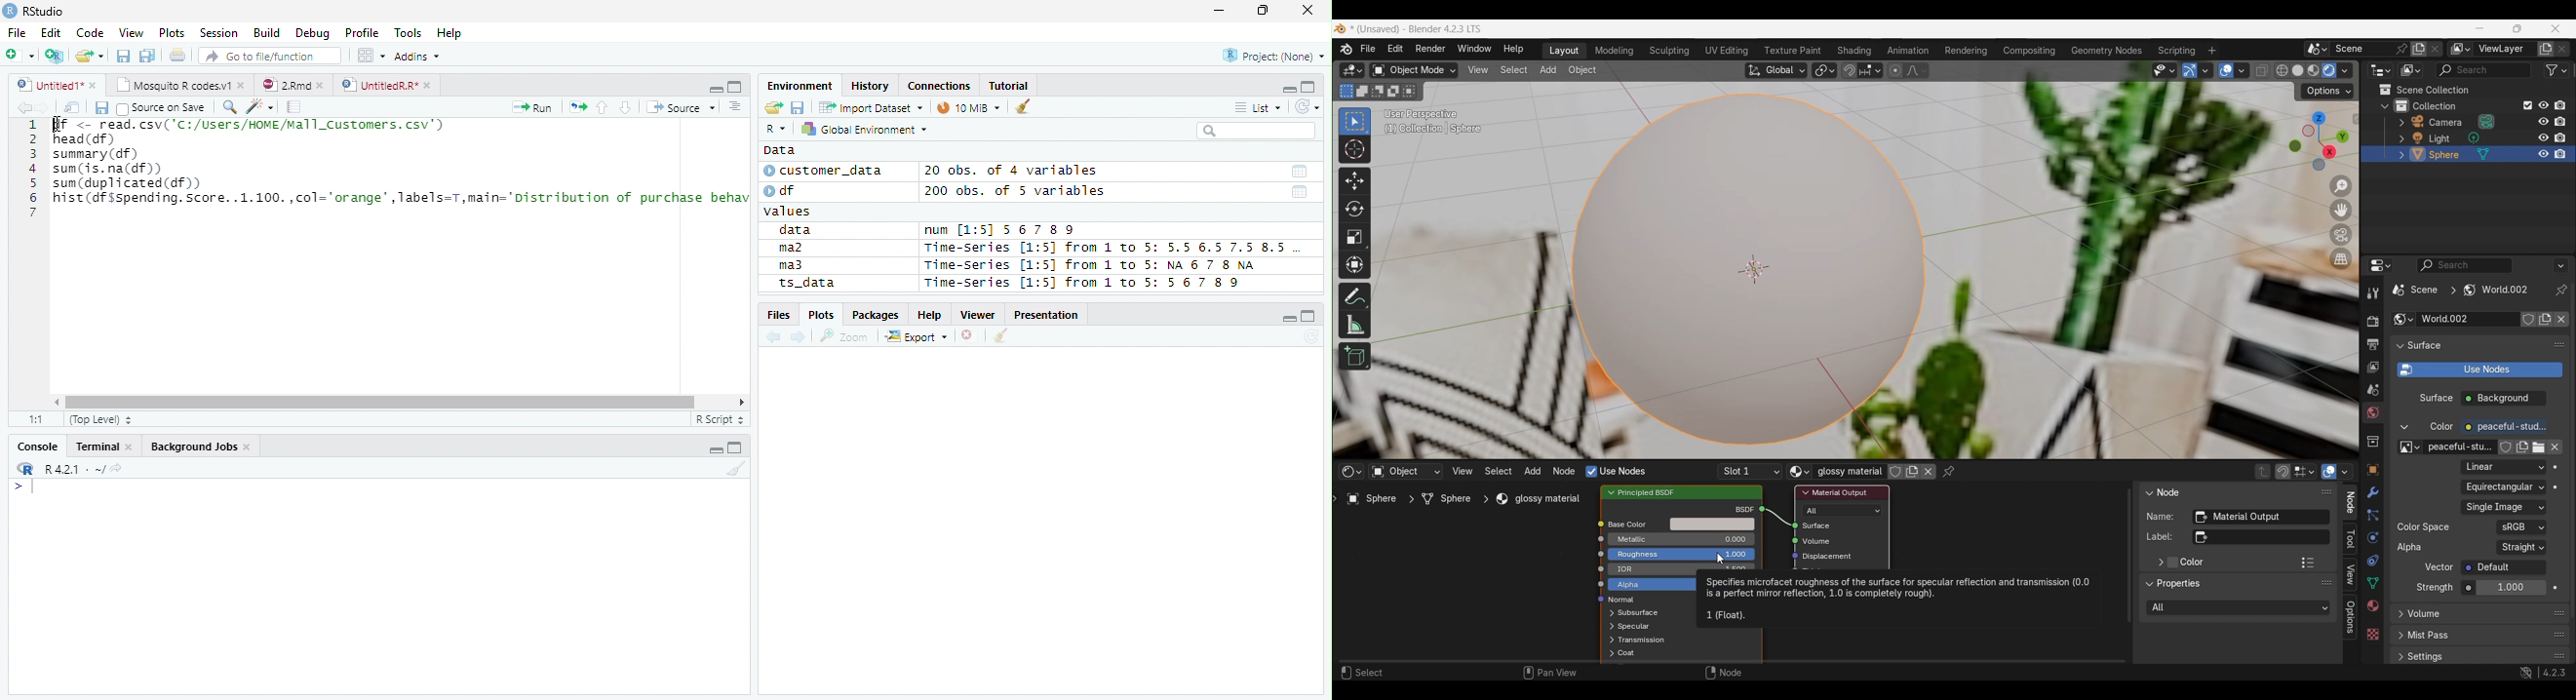 Image resolution: width=2576 pixels, height=700 pixels. Describe the element at coordinates (162, 108) in the screenshot. I see `Source on save` at that location.